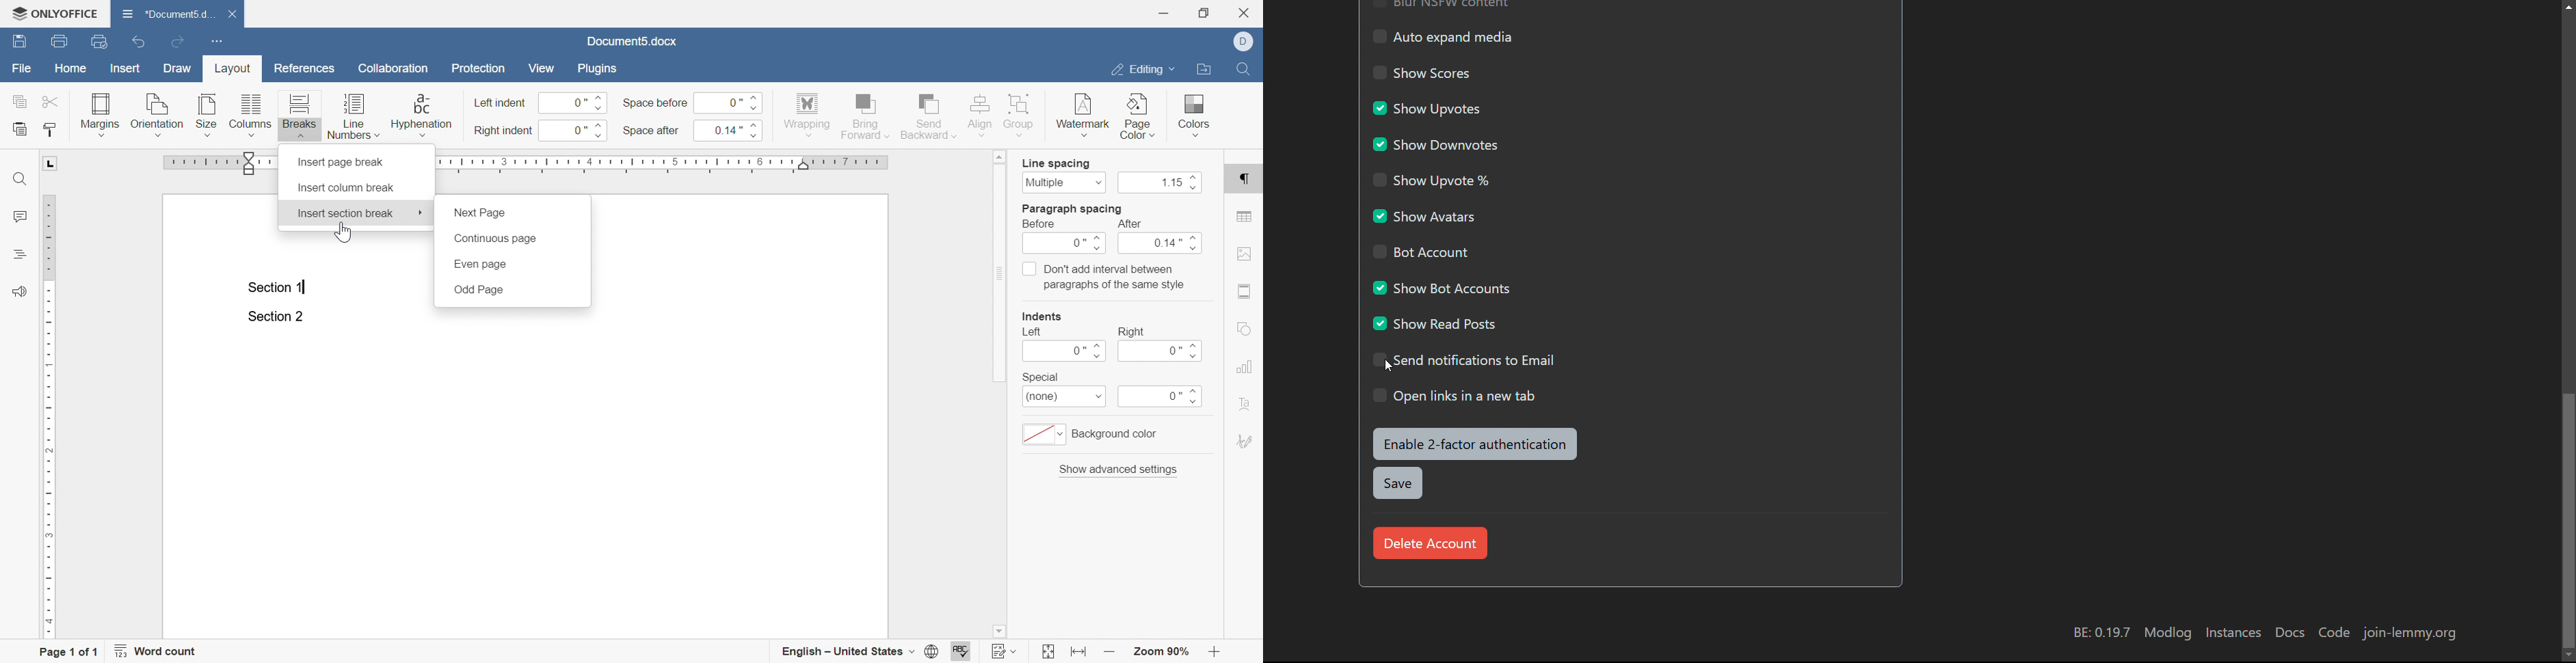 Image resolution: width=2576 pixels, height=672 pixels. What do you see at coordinates (421, 212) in the screenshot?
I see `cursor` at bounding box center [421, 212].